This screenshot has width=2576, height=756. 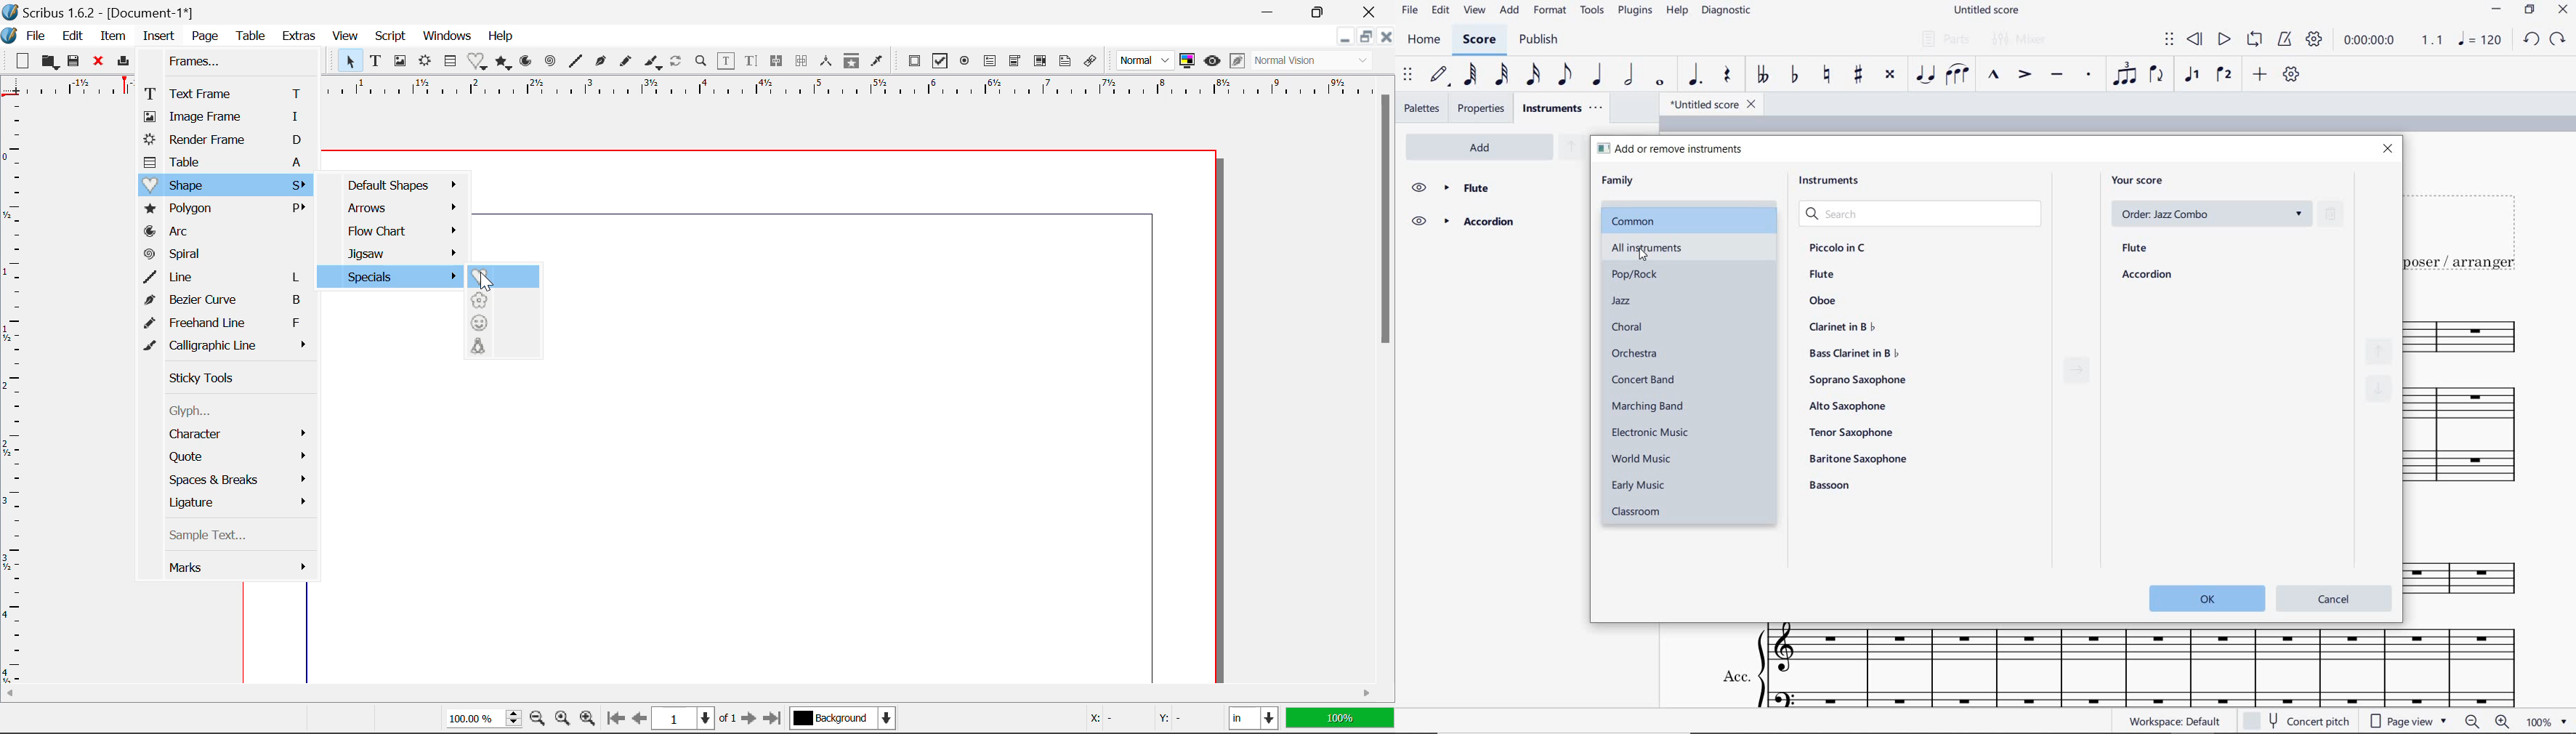 What do you see at coordinates (1826, 181) in the screenshot?
I see `instruments` at bounding box center [1826, 181].